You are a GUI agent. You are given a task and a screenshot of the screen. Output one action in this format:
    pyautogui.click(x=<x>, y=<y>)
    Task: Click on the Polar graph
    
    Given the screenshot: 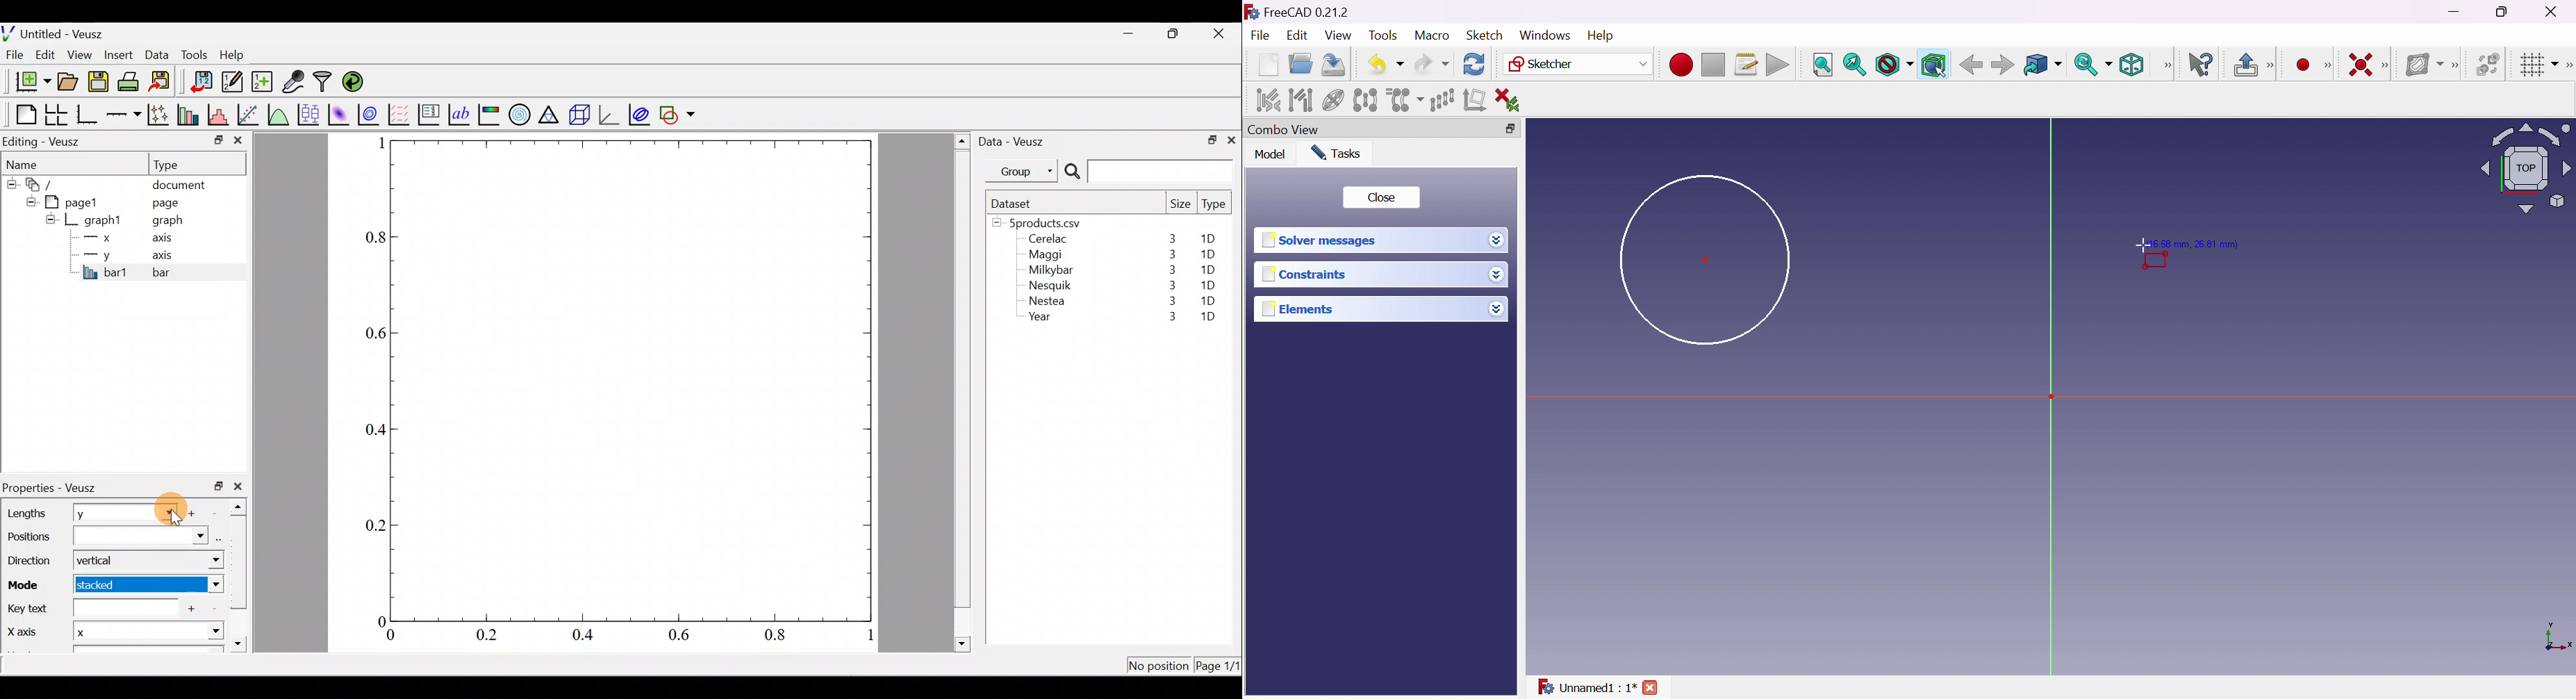 What is the action you would take?
    pyautogui.click(x=517, y=113)
    